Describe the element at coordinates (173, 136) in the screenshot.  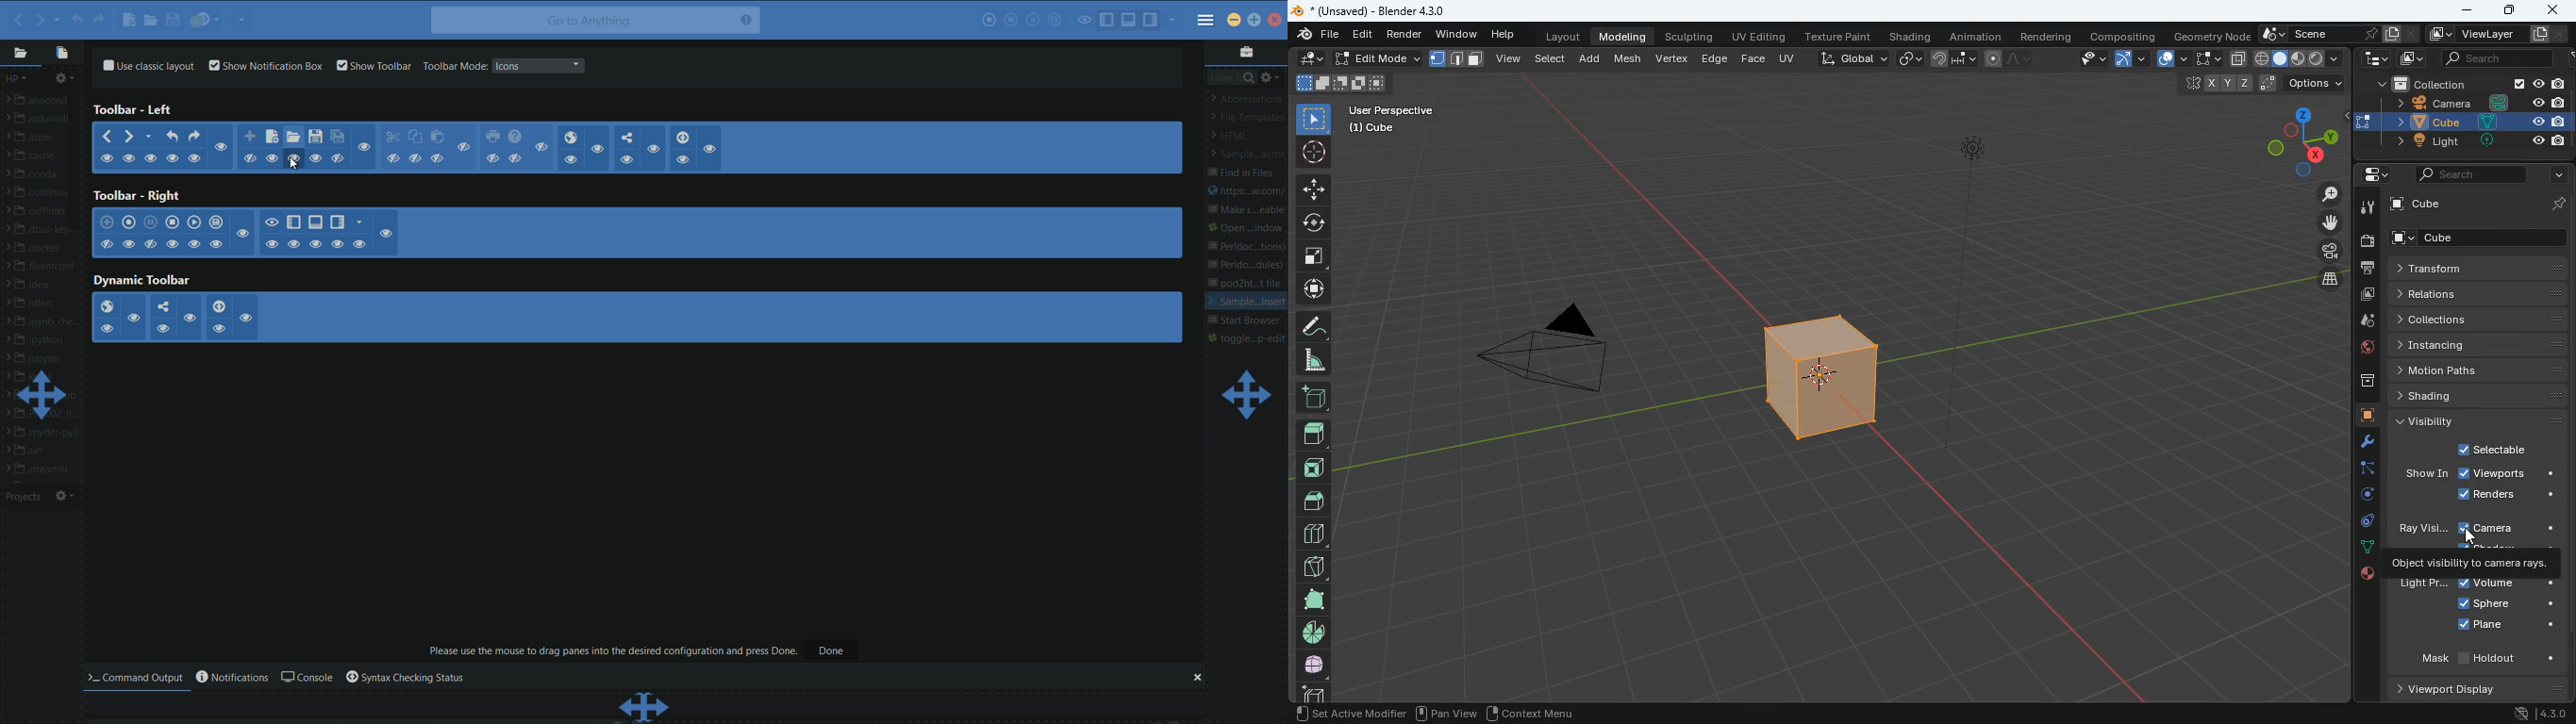
I see `undo` at that location.